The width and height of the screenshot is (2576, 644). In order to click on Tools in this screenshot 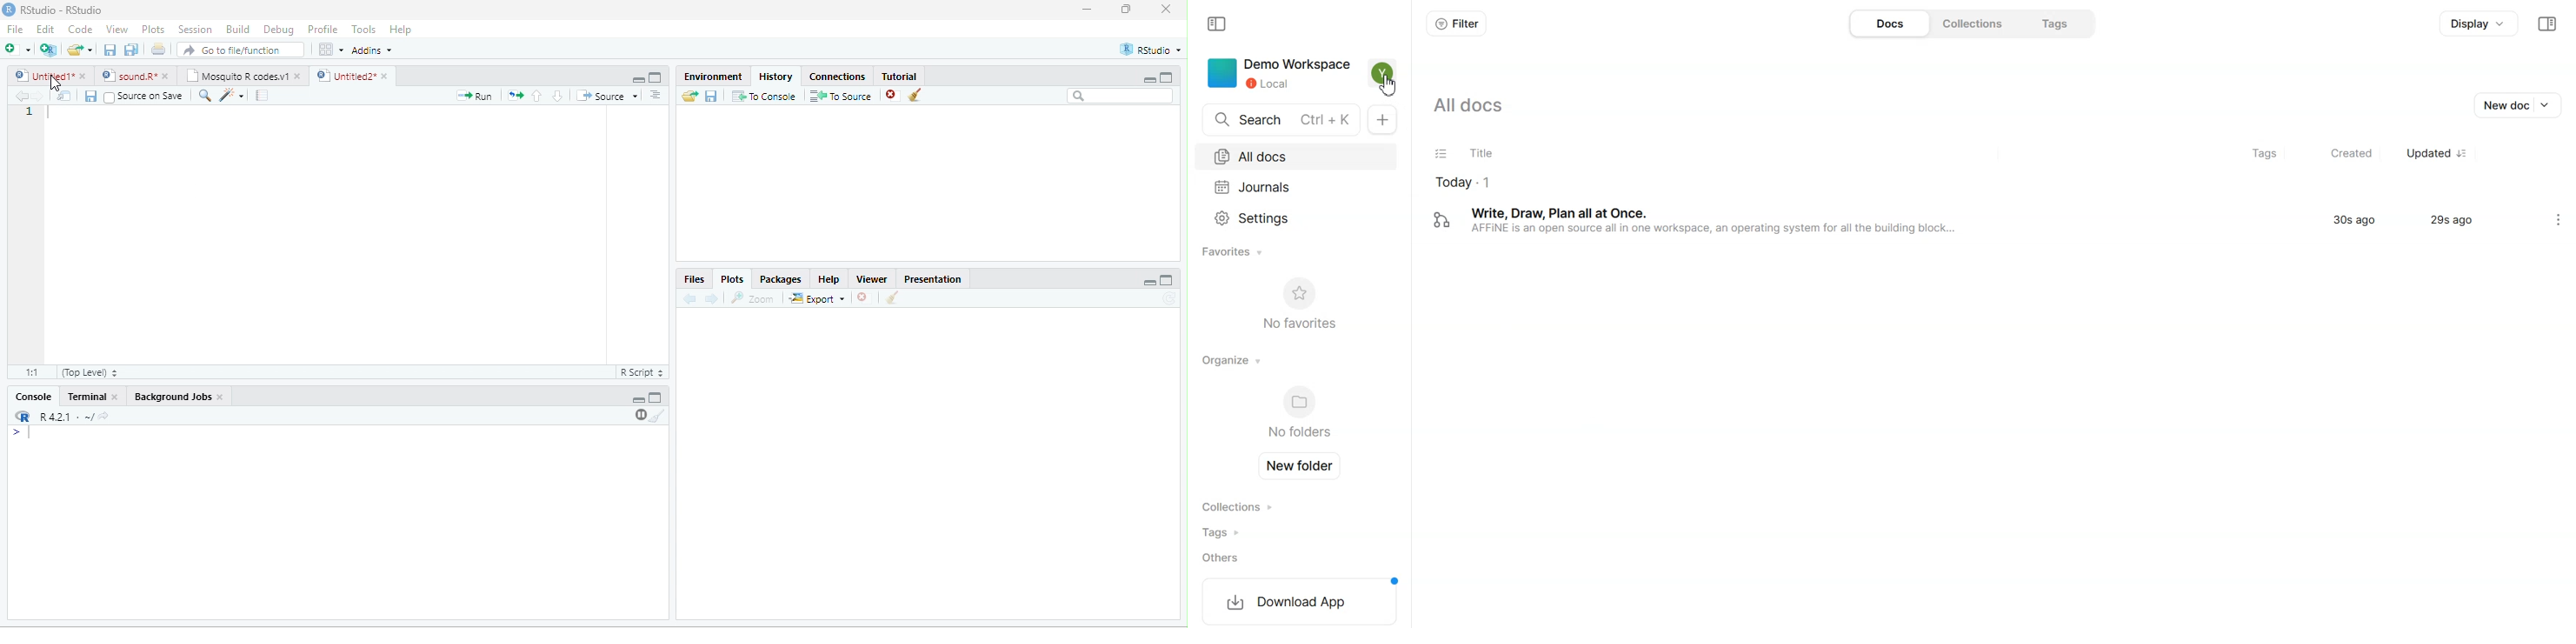, I will do `click(365, 30)`.